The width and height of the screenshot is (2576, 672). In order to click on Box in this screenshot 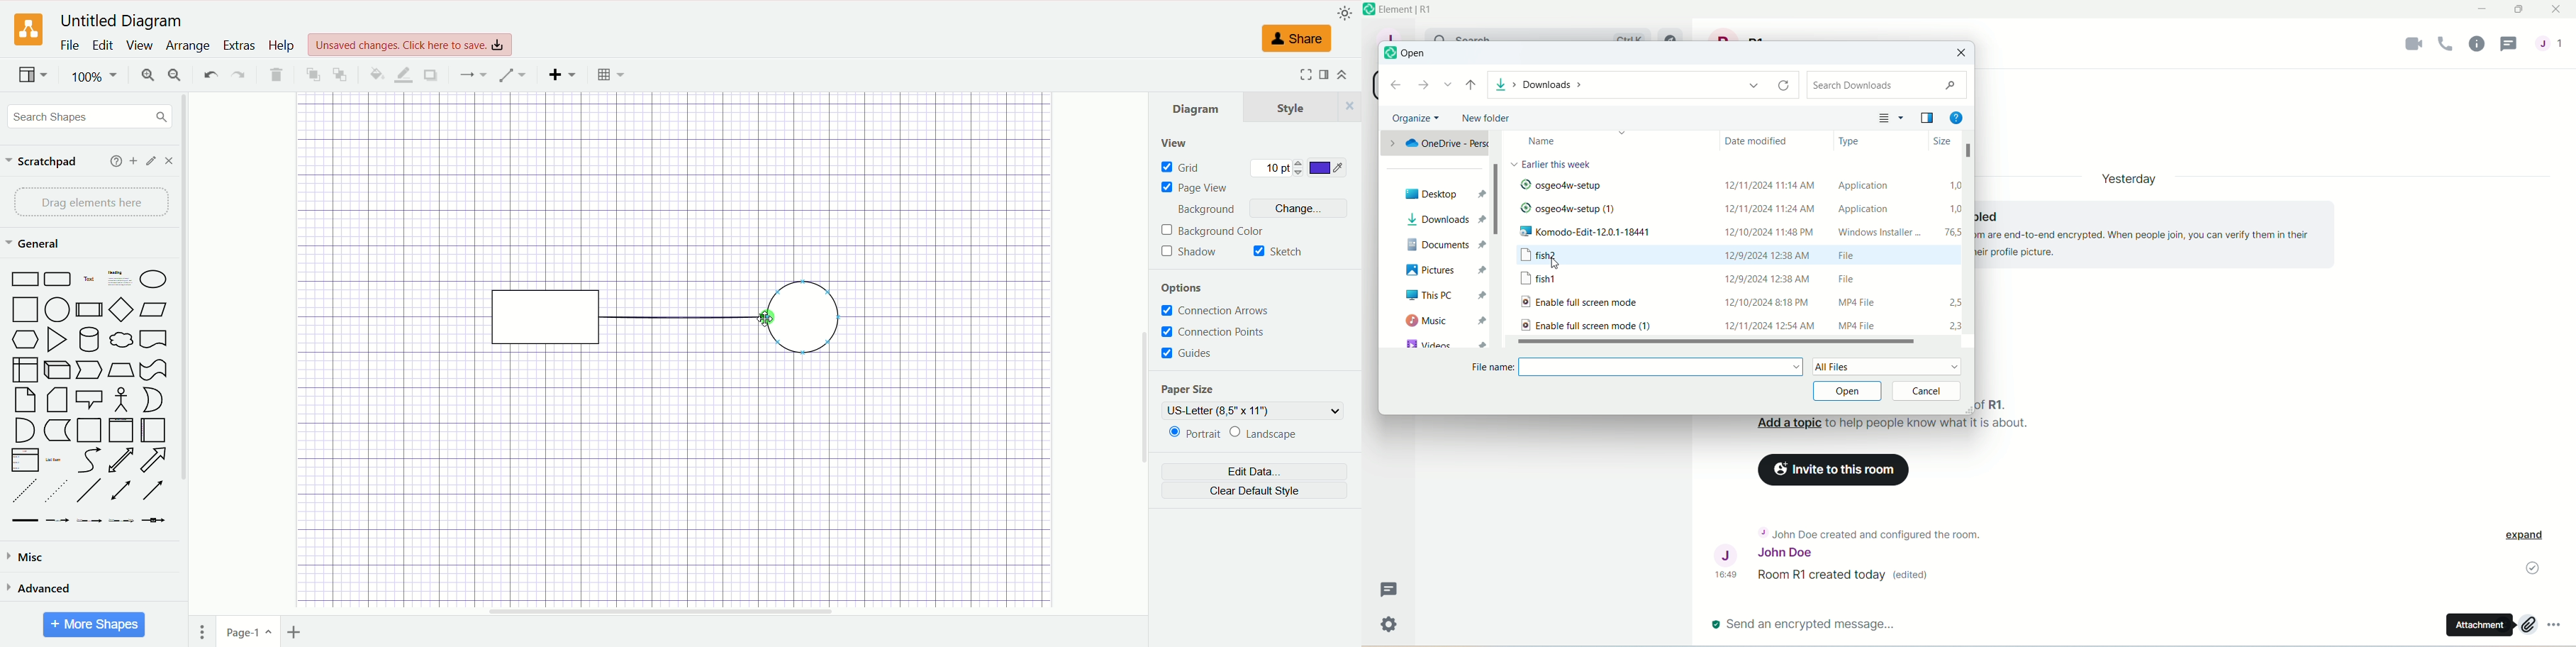, I will do `click(25, 369)`.